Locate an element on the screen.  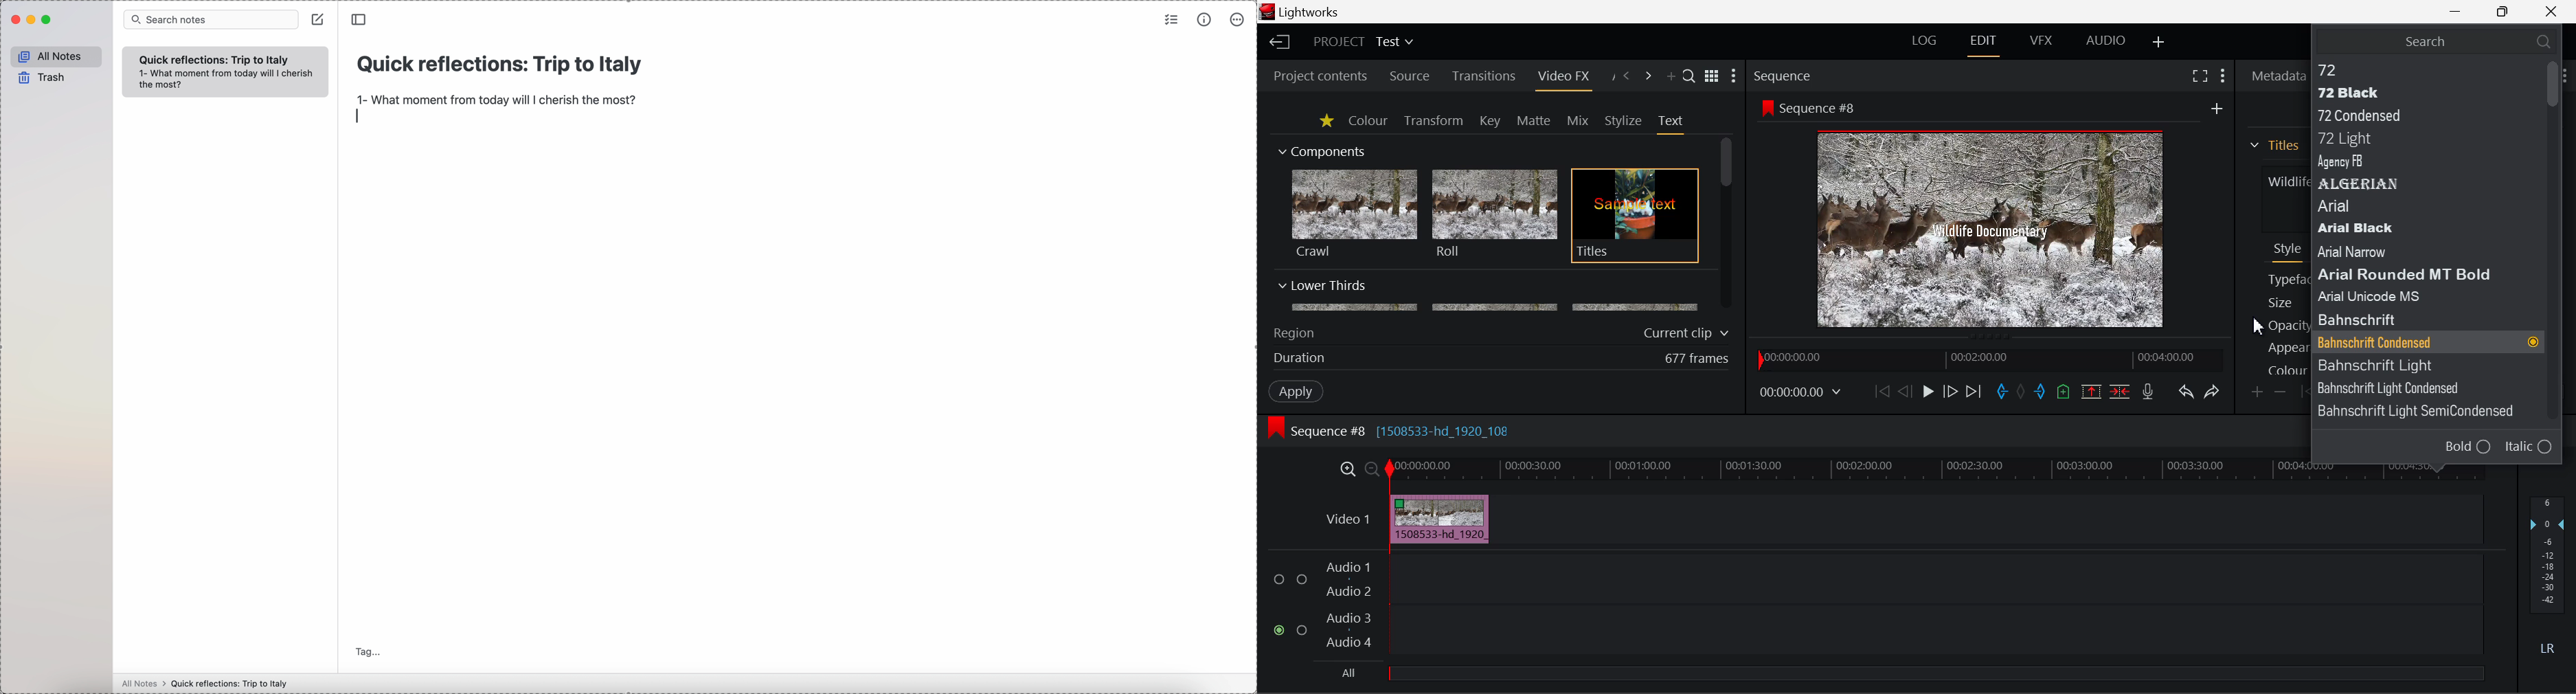
Play is located at coordinates (1928, 391).